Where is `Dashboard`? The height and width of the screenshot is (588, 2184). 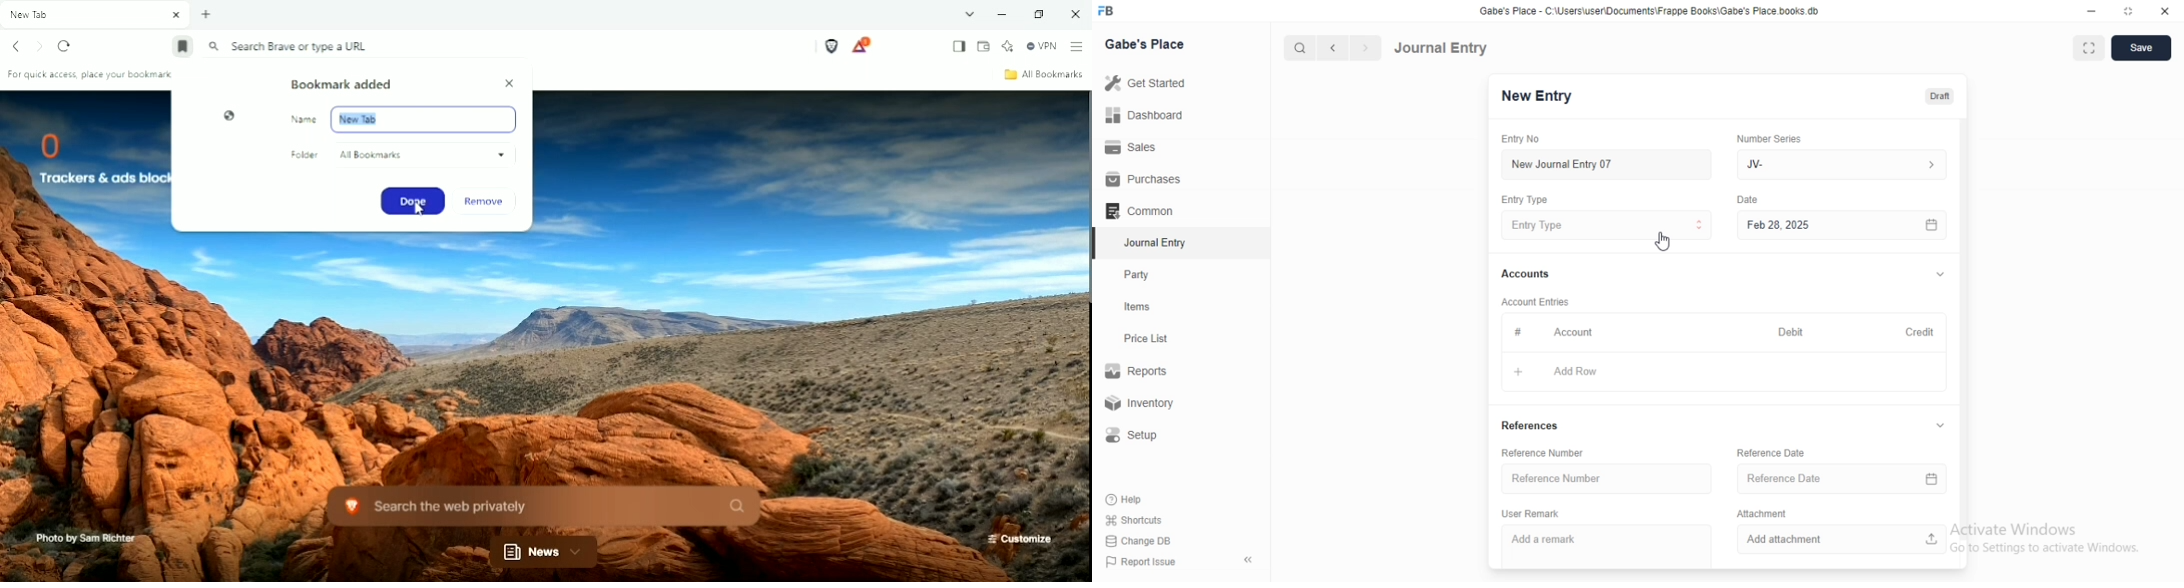
Dashboard is located at coordinates (1142, 115).